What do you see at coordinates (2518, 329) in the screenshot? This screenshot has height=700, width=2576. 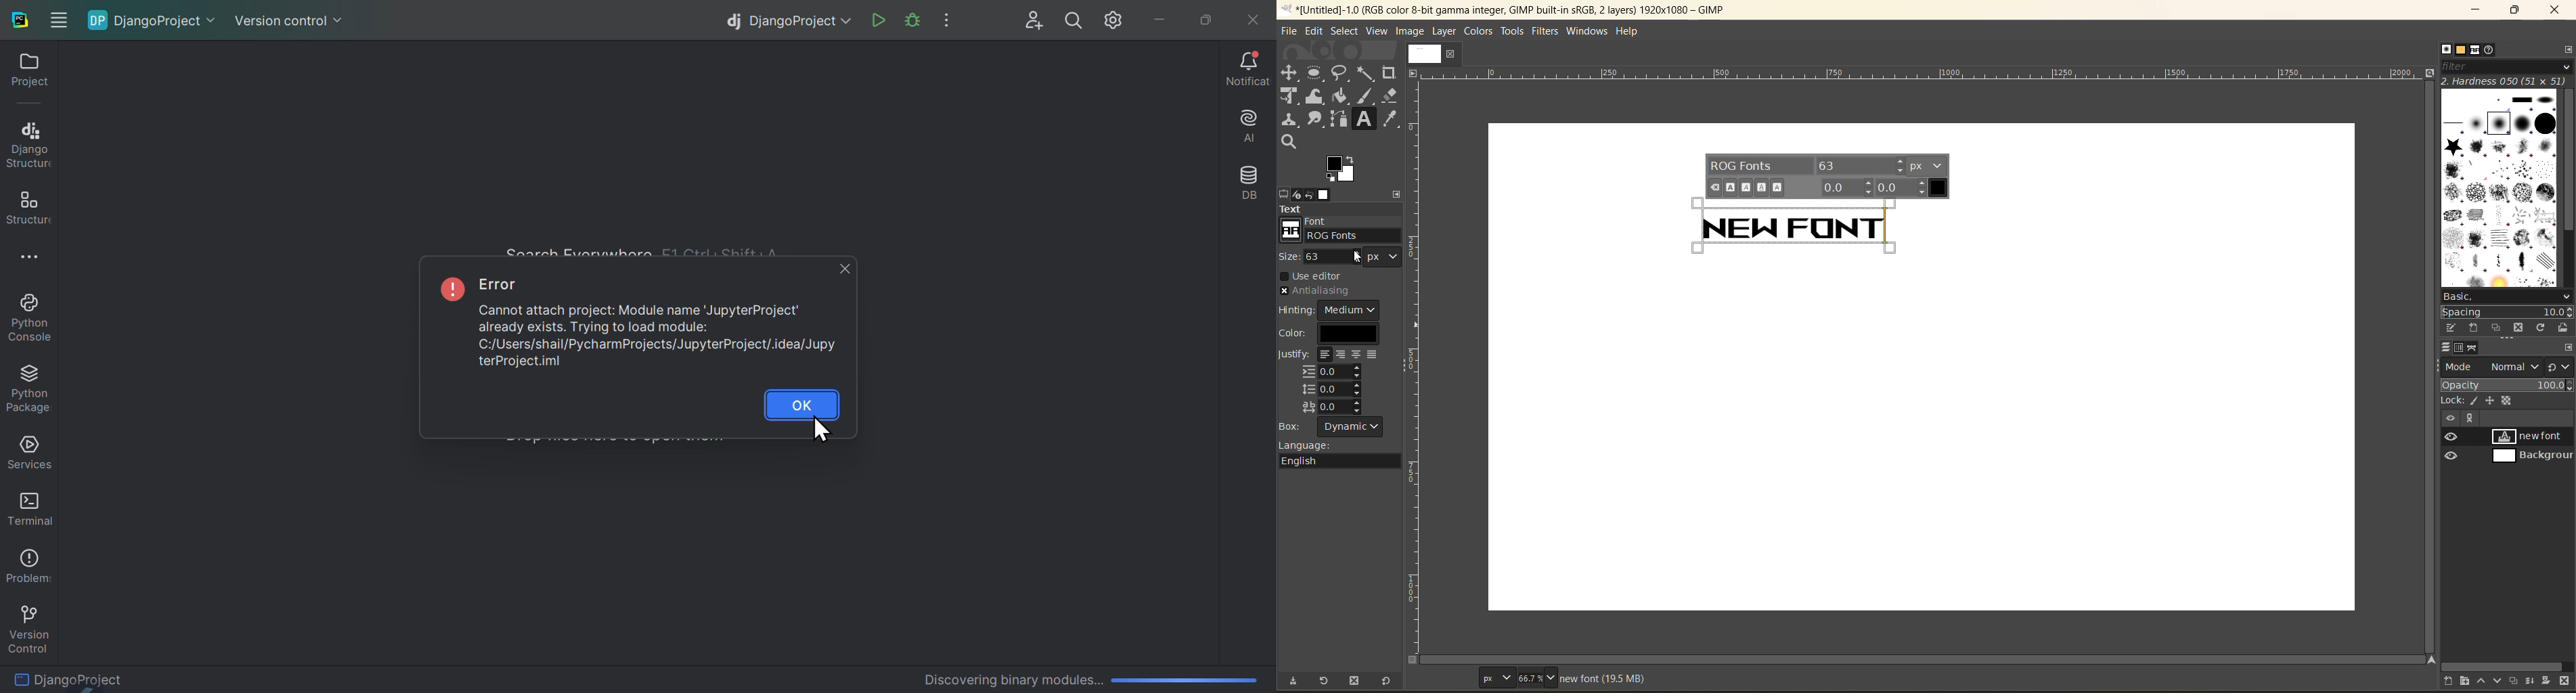 I see `delete this brush` at bounding box center [2518, 329].